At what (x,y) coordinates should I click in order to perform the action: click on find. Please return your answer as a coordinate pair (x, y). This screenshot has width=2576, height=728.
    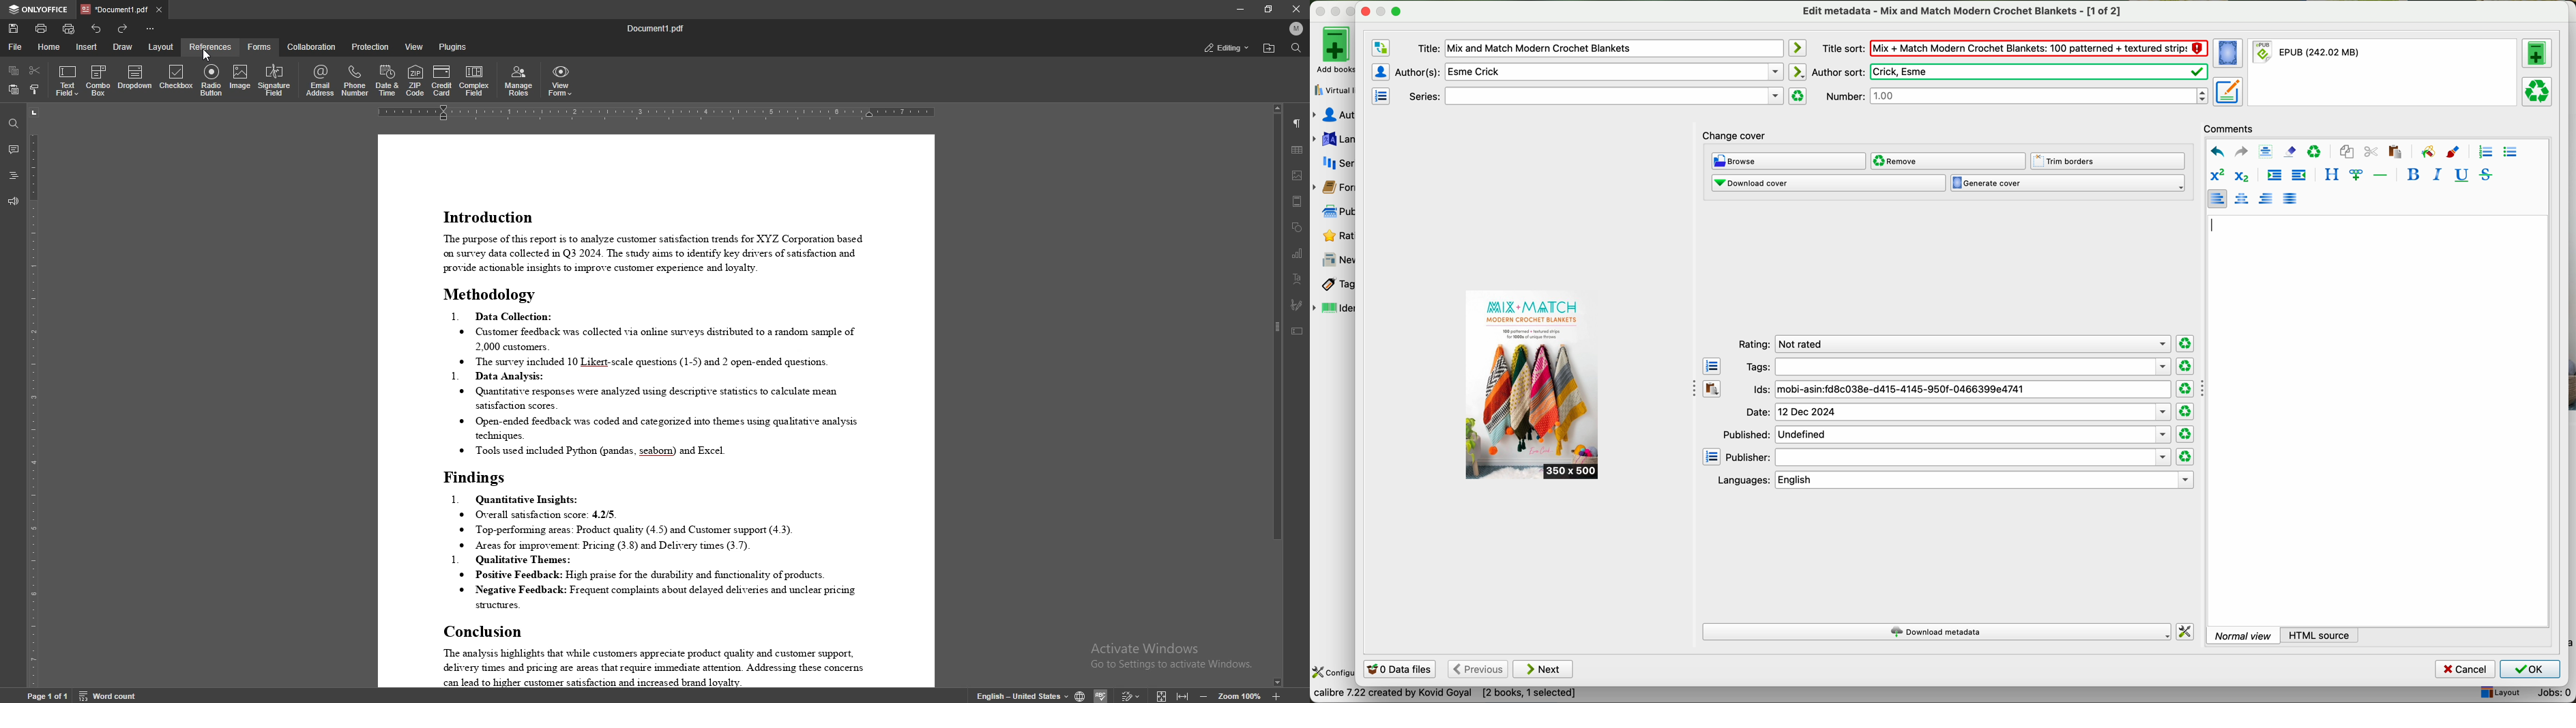
    Looking at the image, I should click on (14, 124).